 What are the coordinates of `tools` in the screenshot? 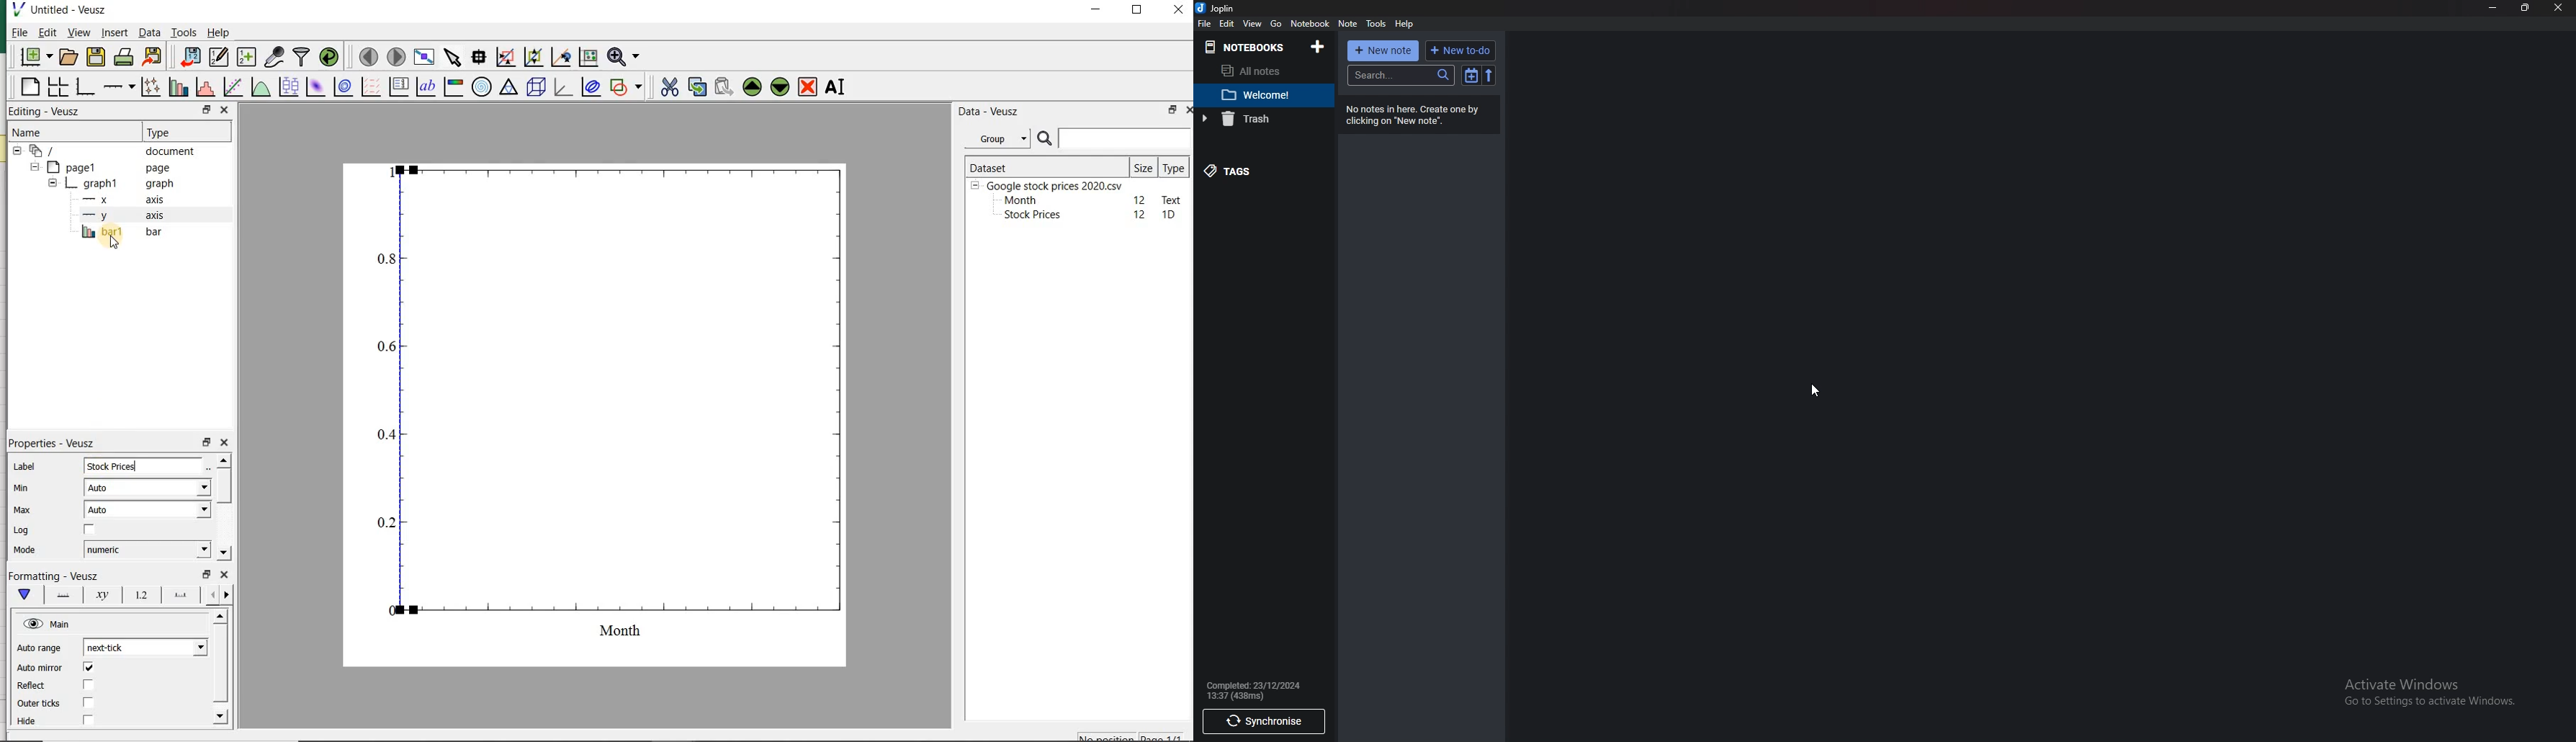 It's located at (1376, 24).